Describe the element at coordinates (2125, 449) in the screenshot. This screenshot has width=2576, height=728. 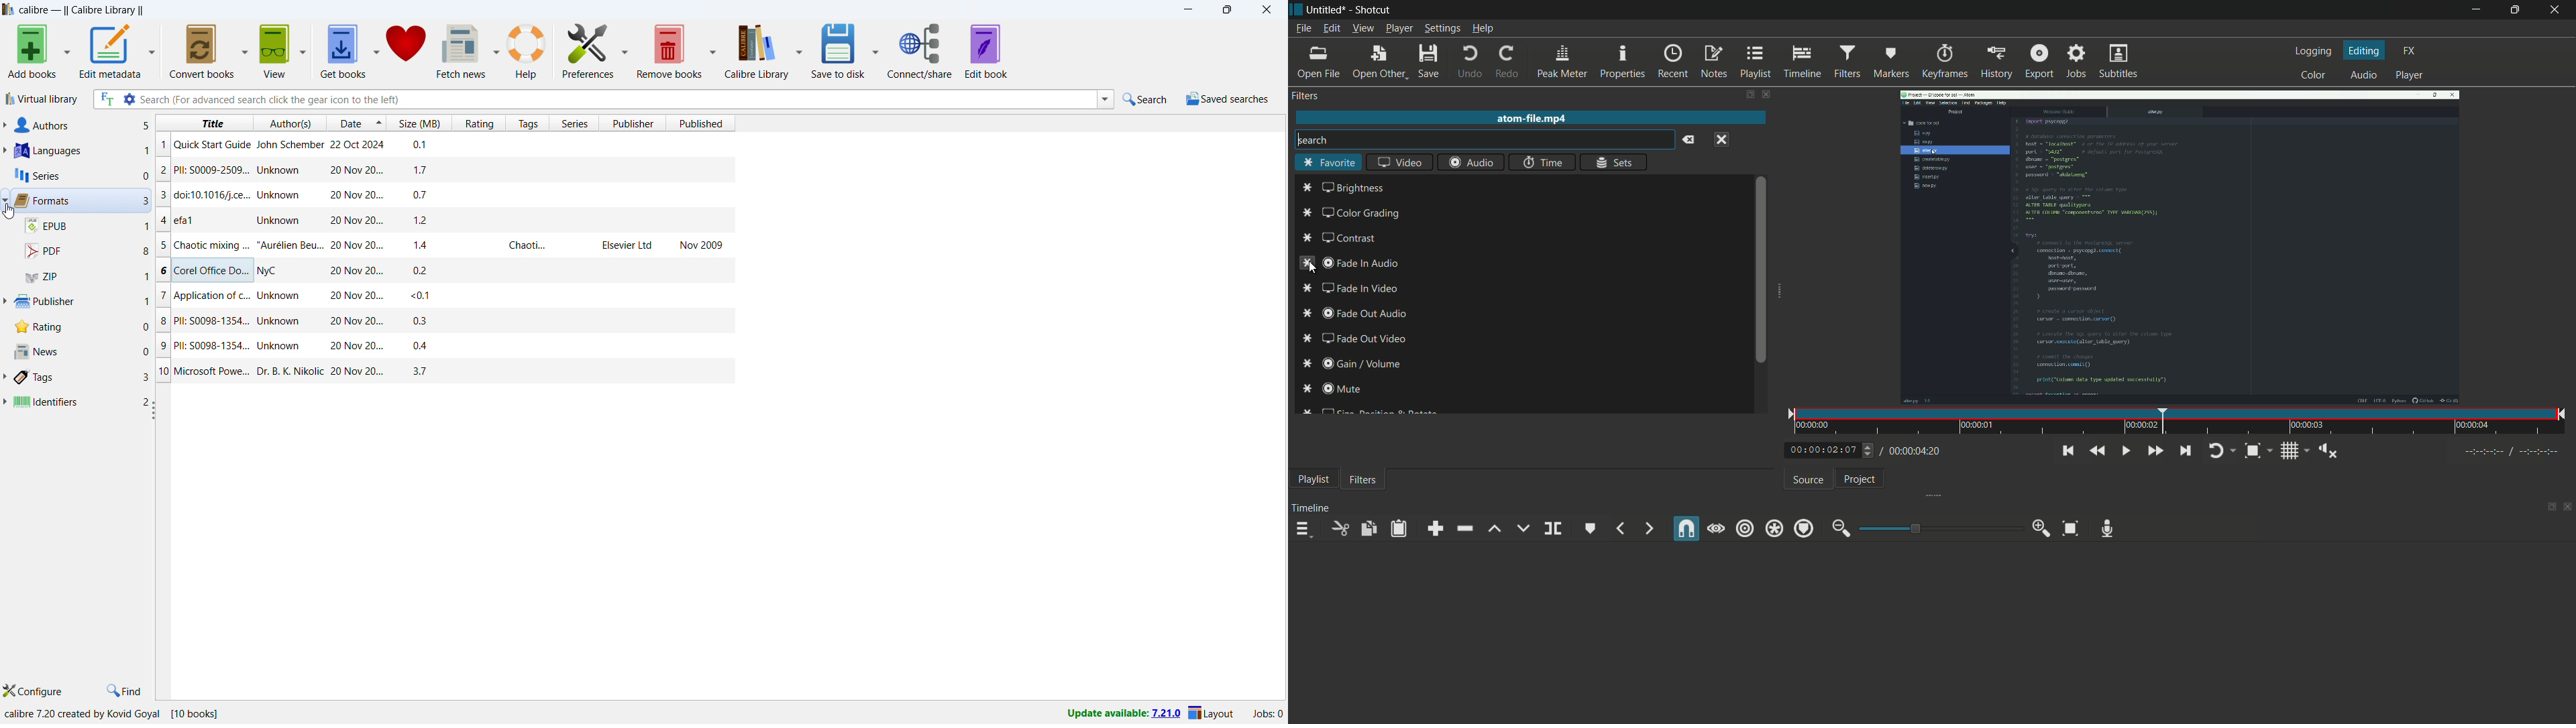
I see `toggle play or pause` at that location.